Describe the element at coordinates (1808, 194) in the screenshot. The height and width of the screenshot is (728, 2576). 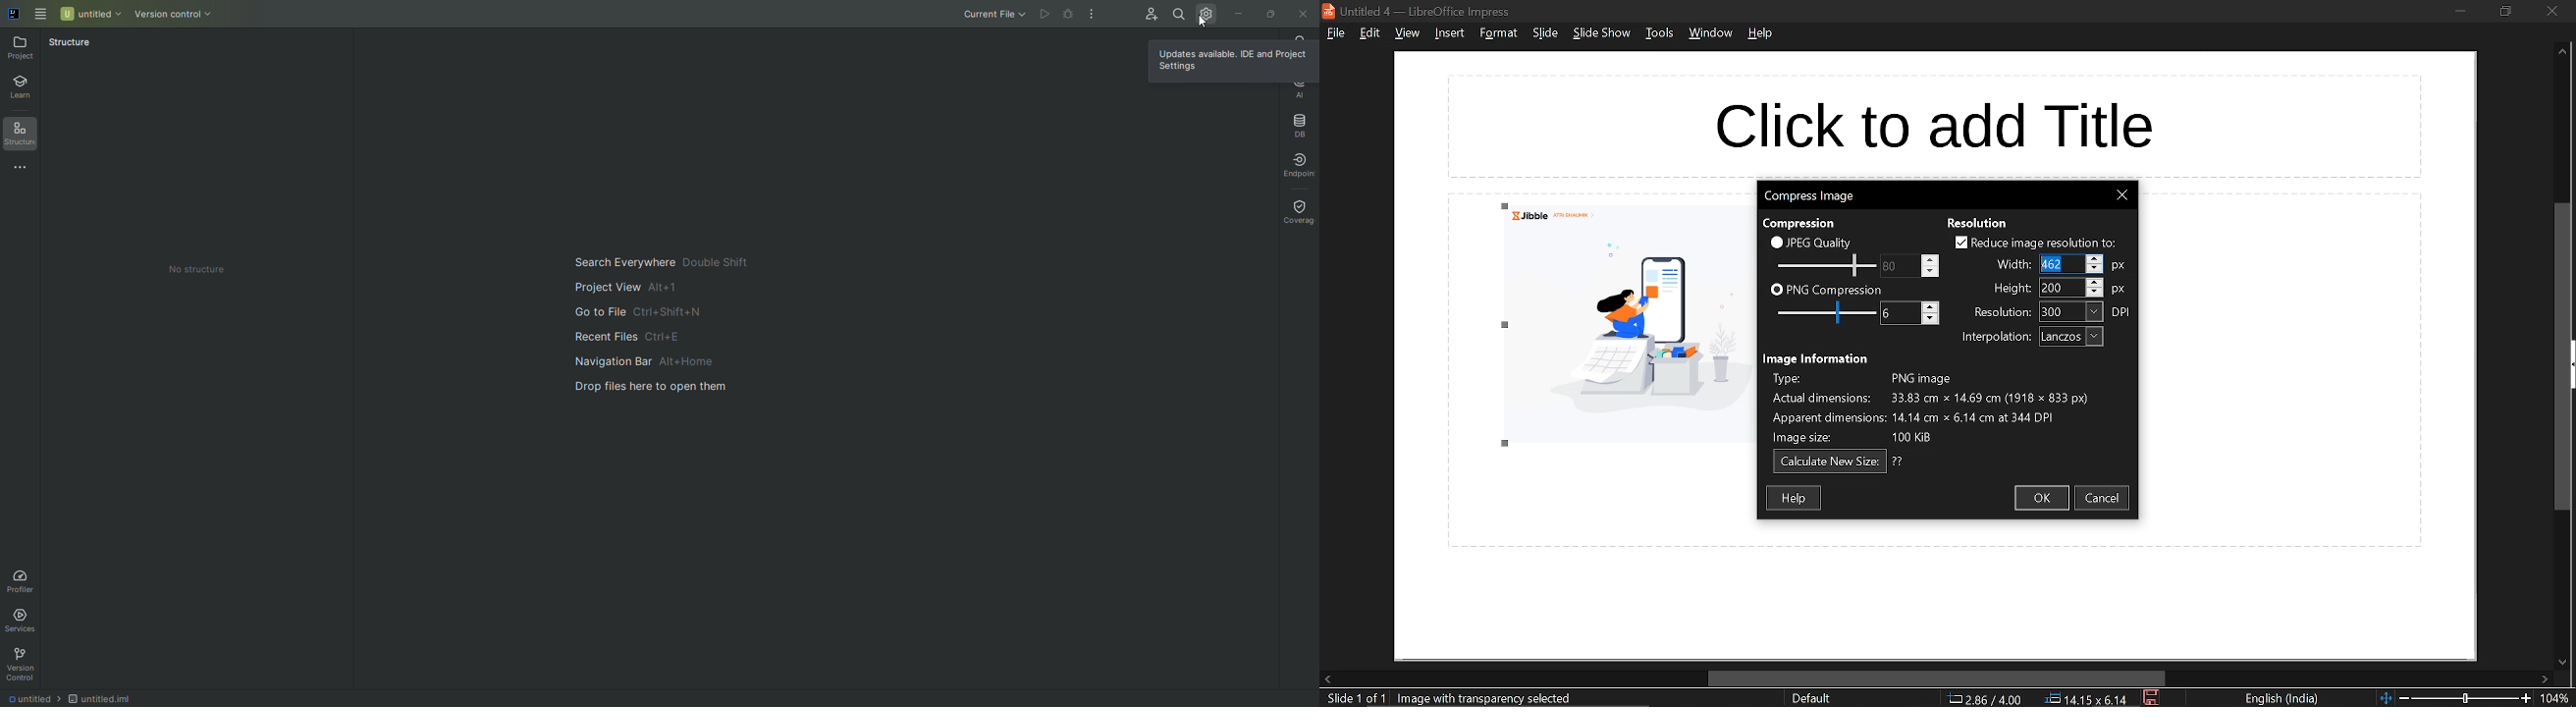
I see `current window` at that location.